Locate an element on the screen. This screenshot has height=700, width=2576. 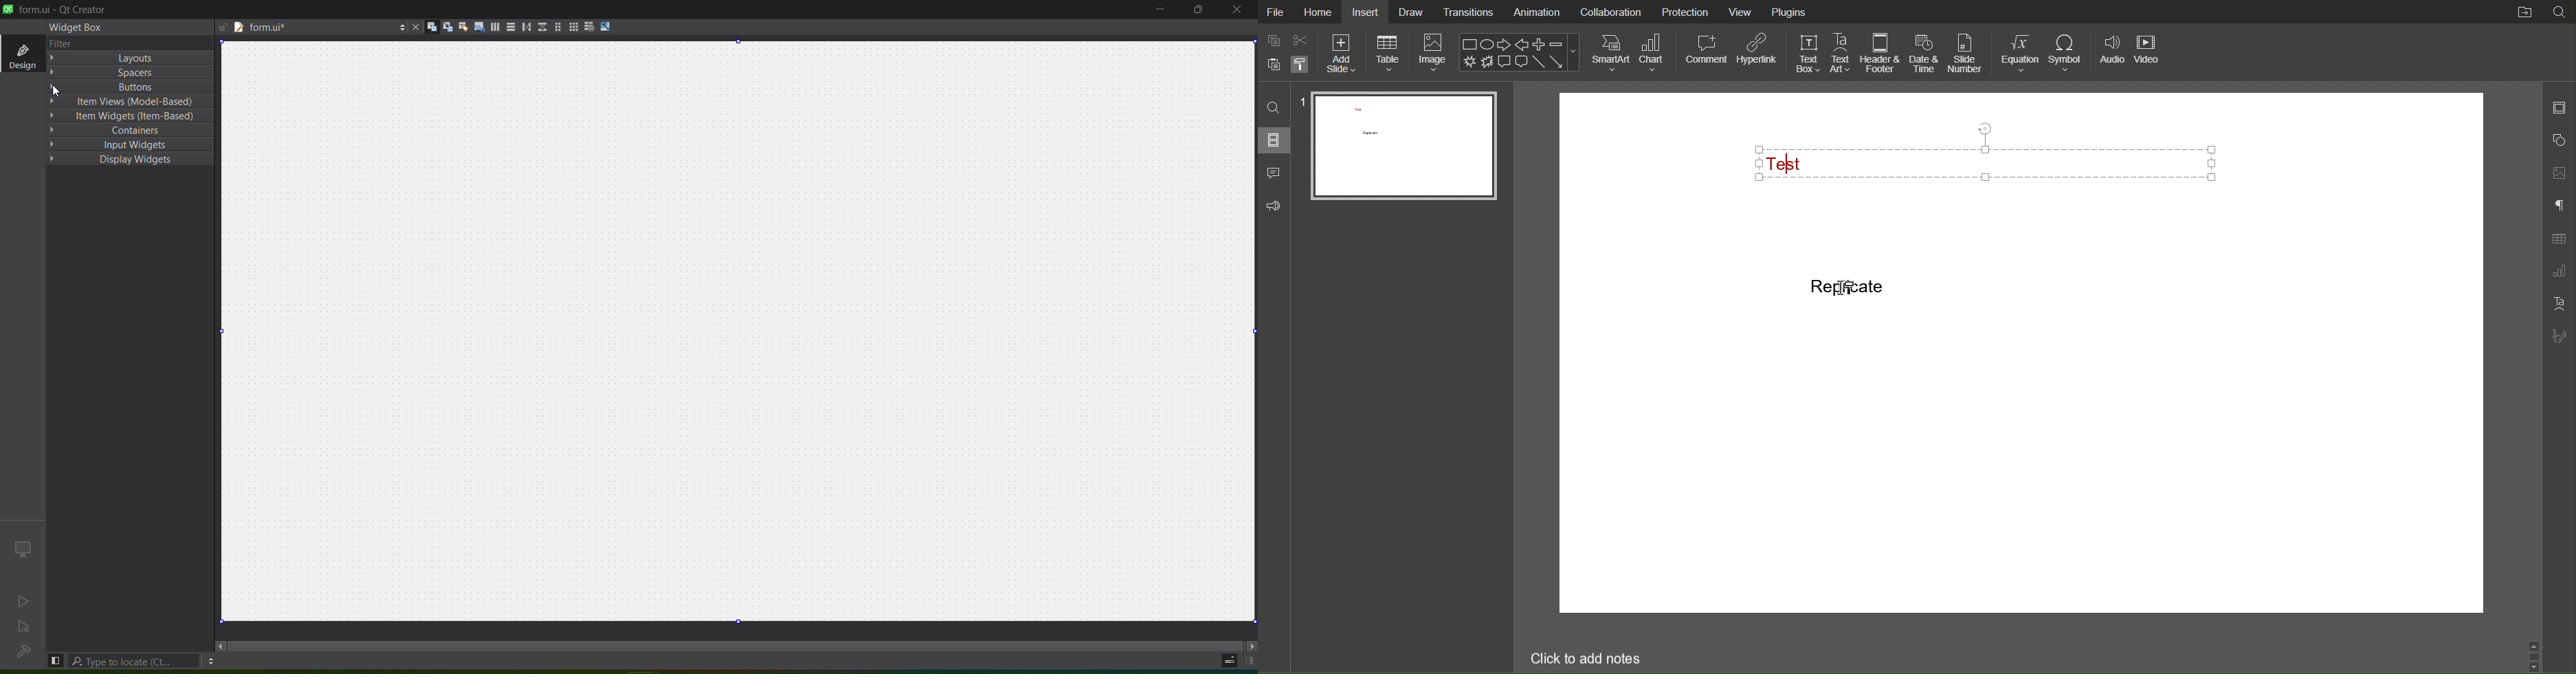
Shape Menu is located at coordinates (1520, 52).